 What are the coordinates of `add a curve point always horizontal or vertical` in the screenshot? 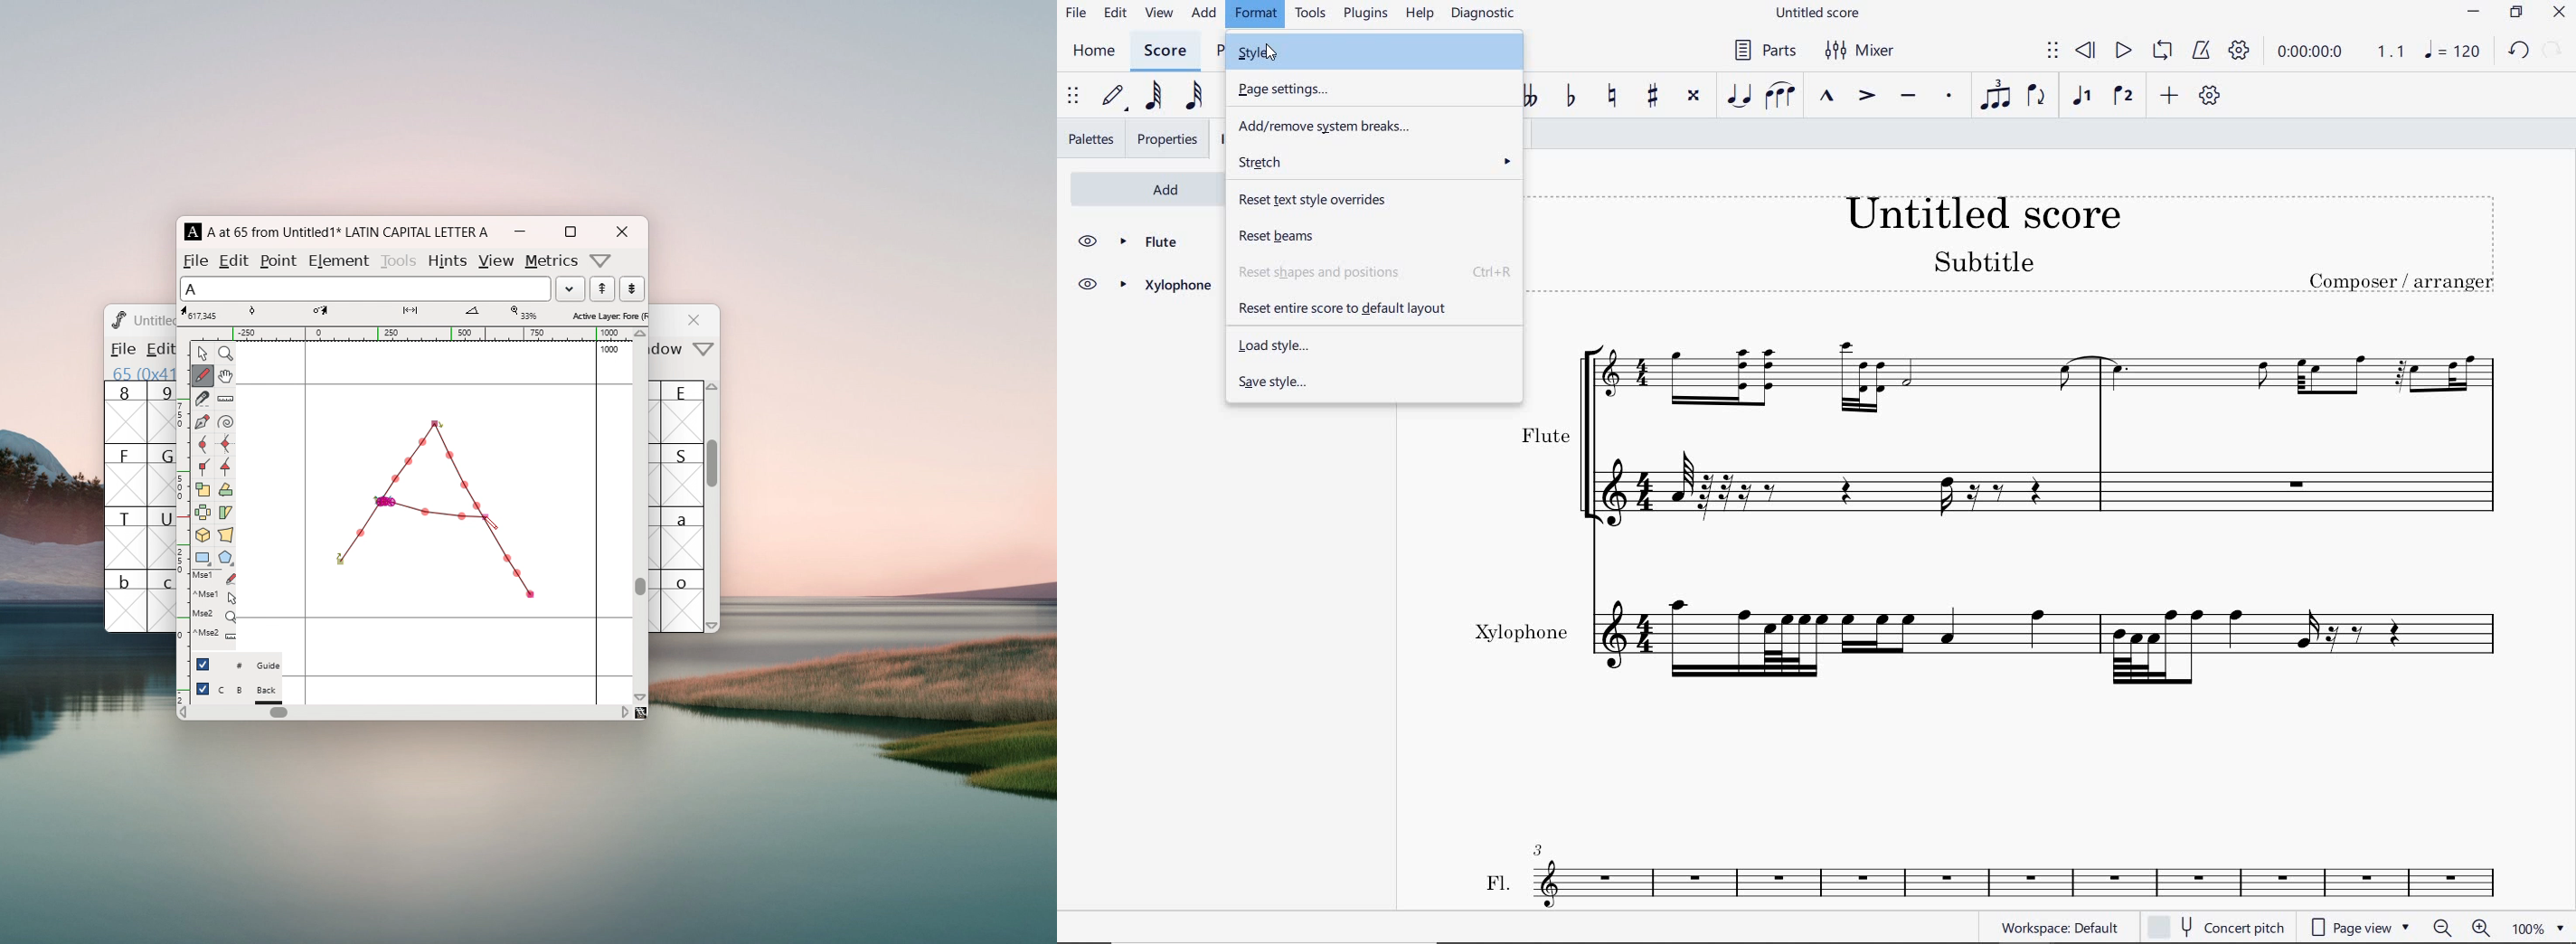 It's located at (226, 444).